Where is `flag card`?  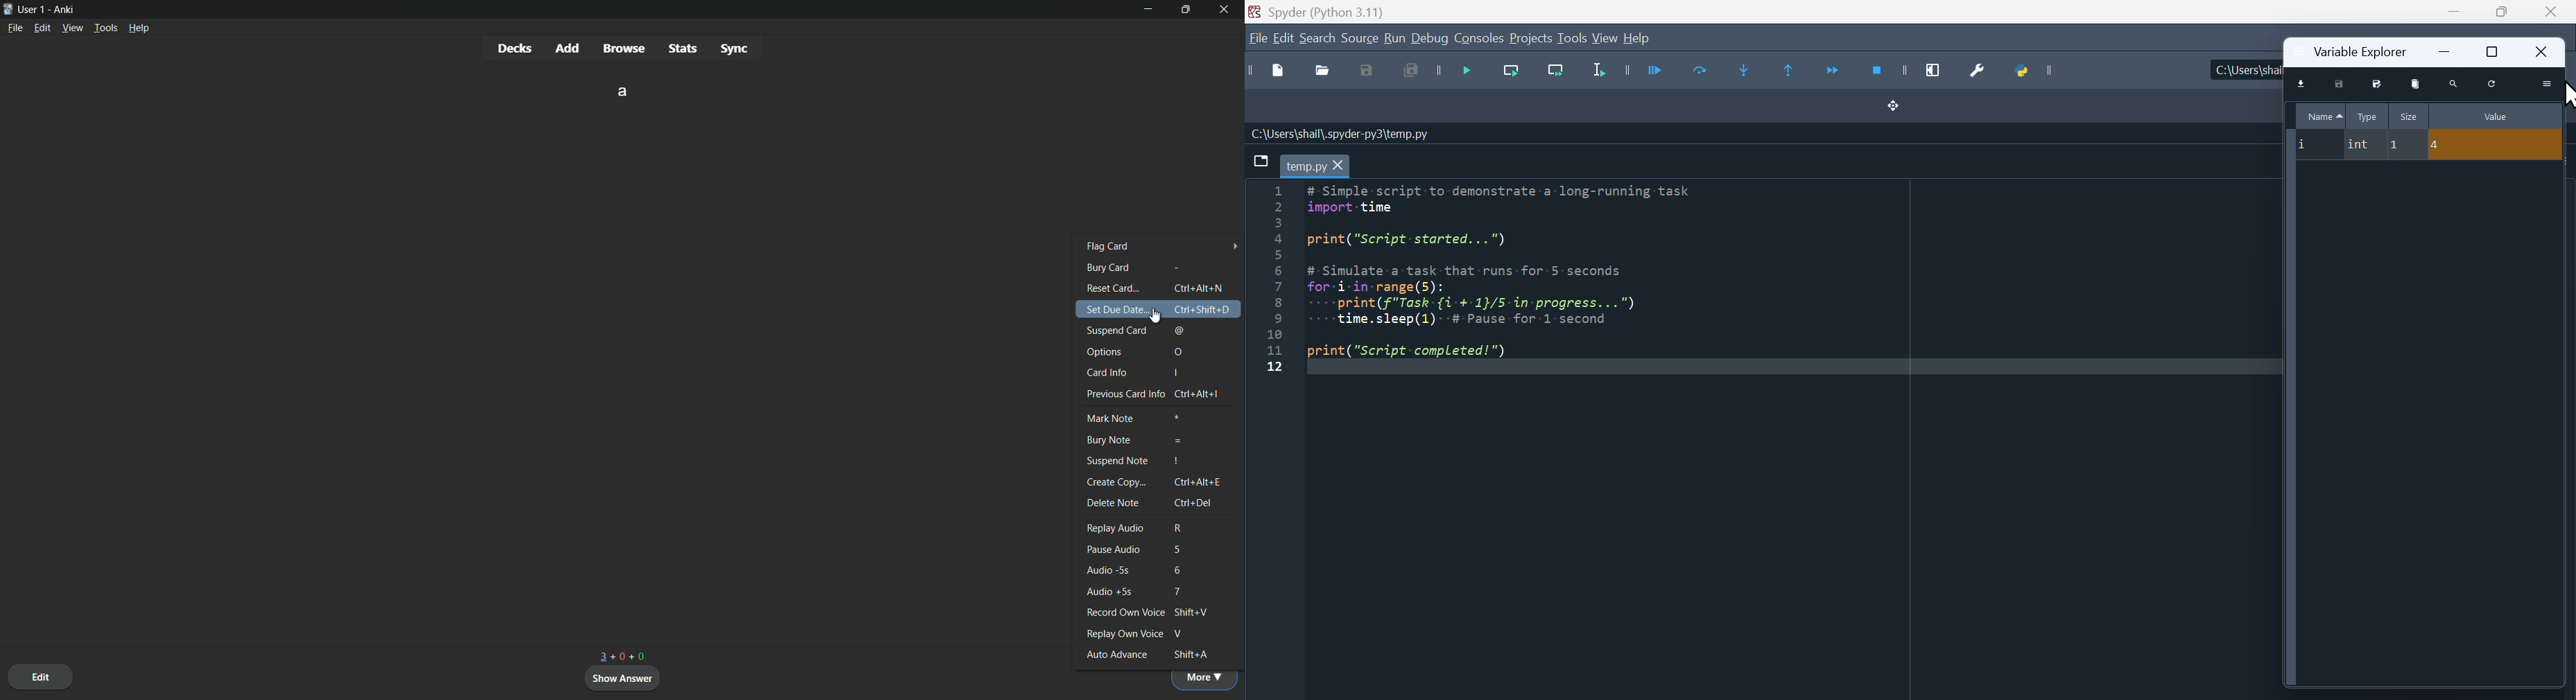 flag card is located at coordinates (1164, 247).